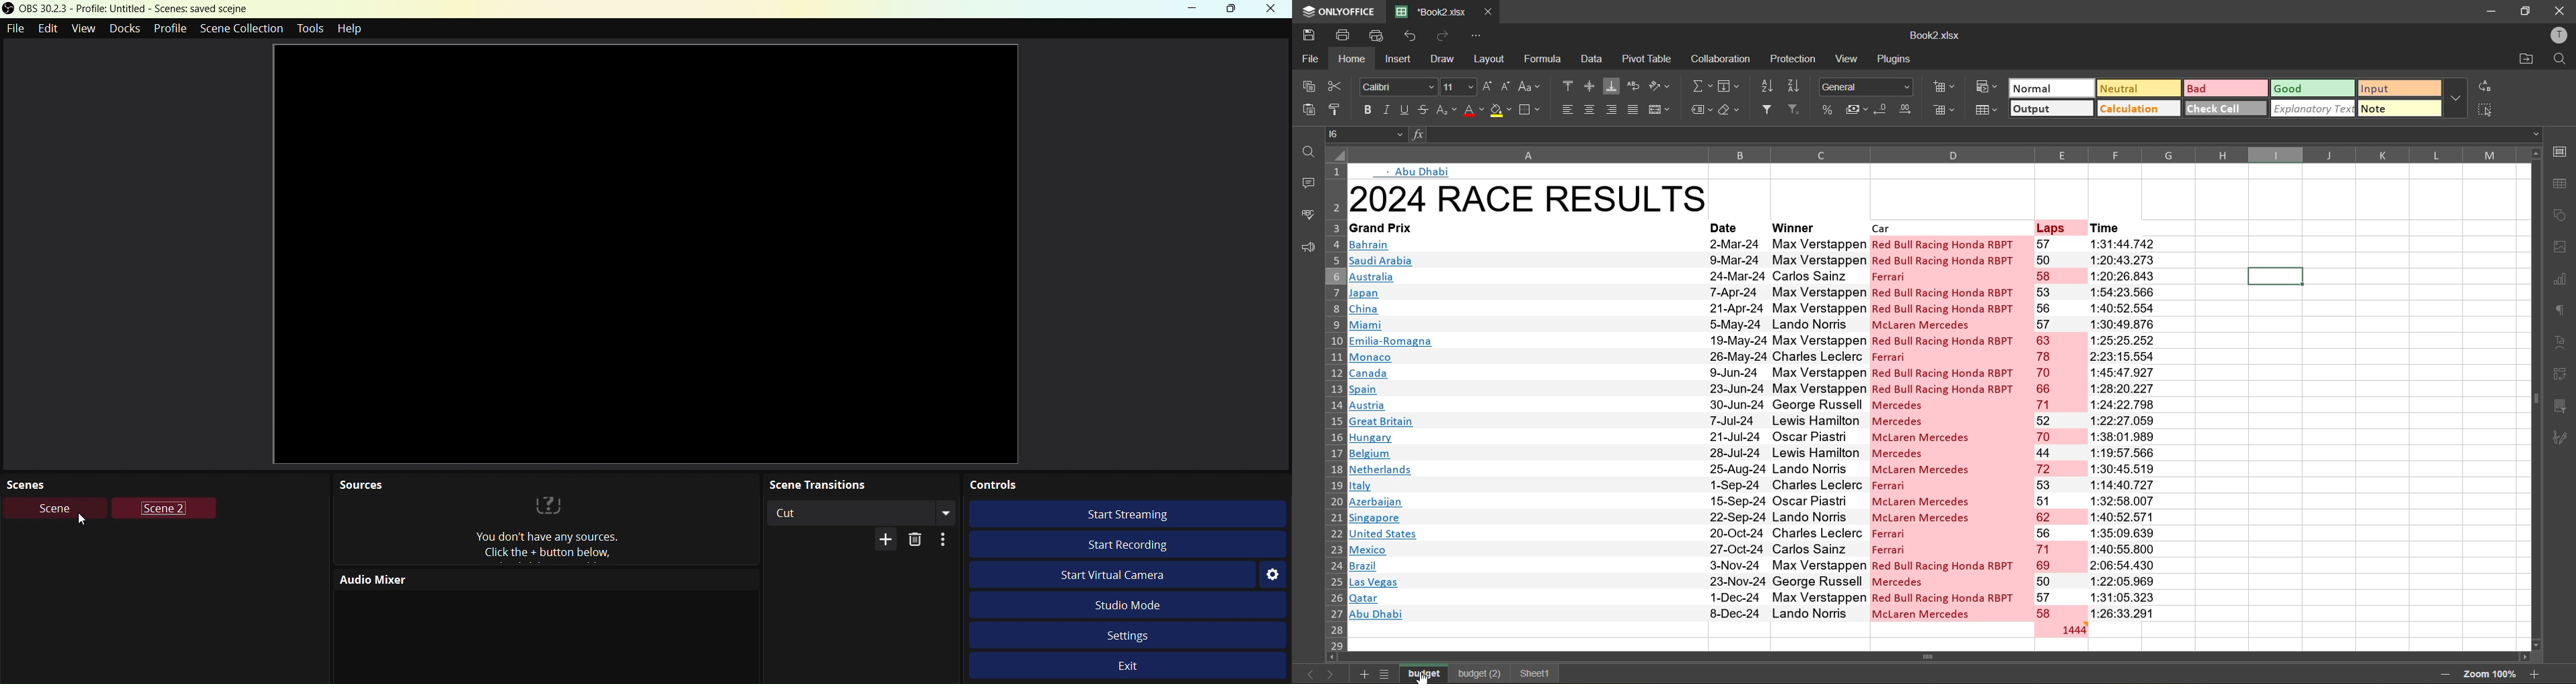 The height and width of the screenshot is (700, 2576). What do you see at coordinates (2556, 35) in the screenshot?
I see `profile` at bounding box center [2556, 35].